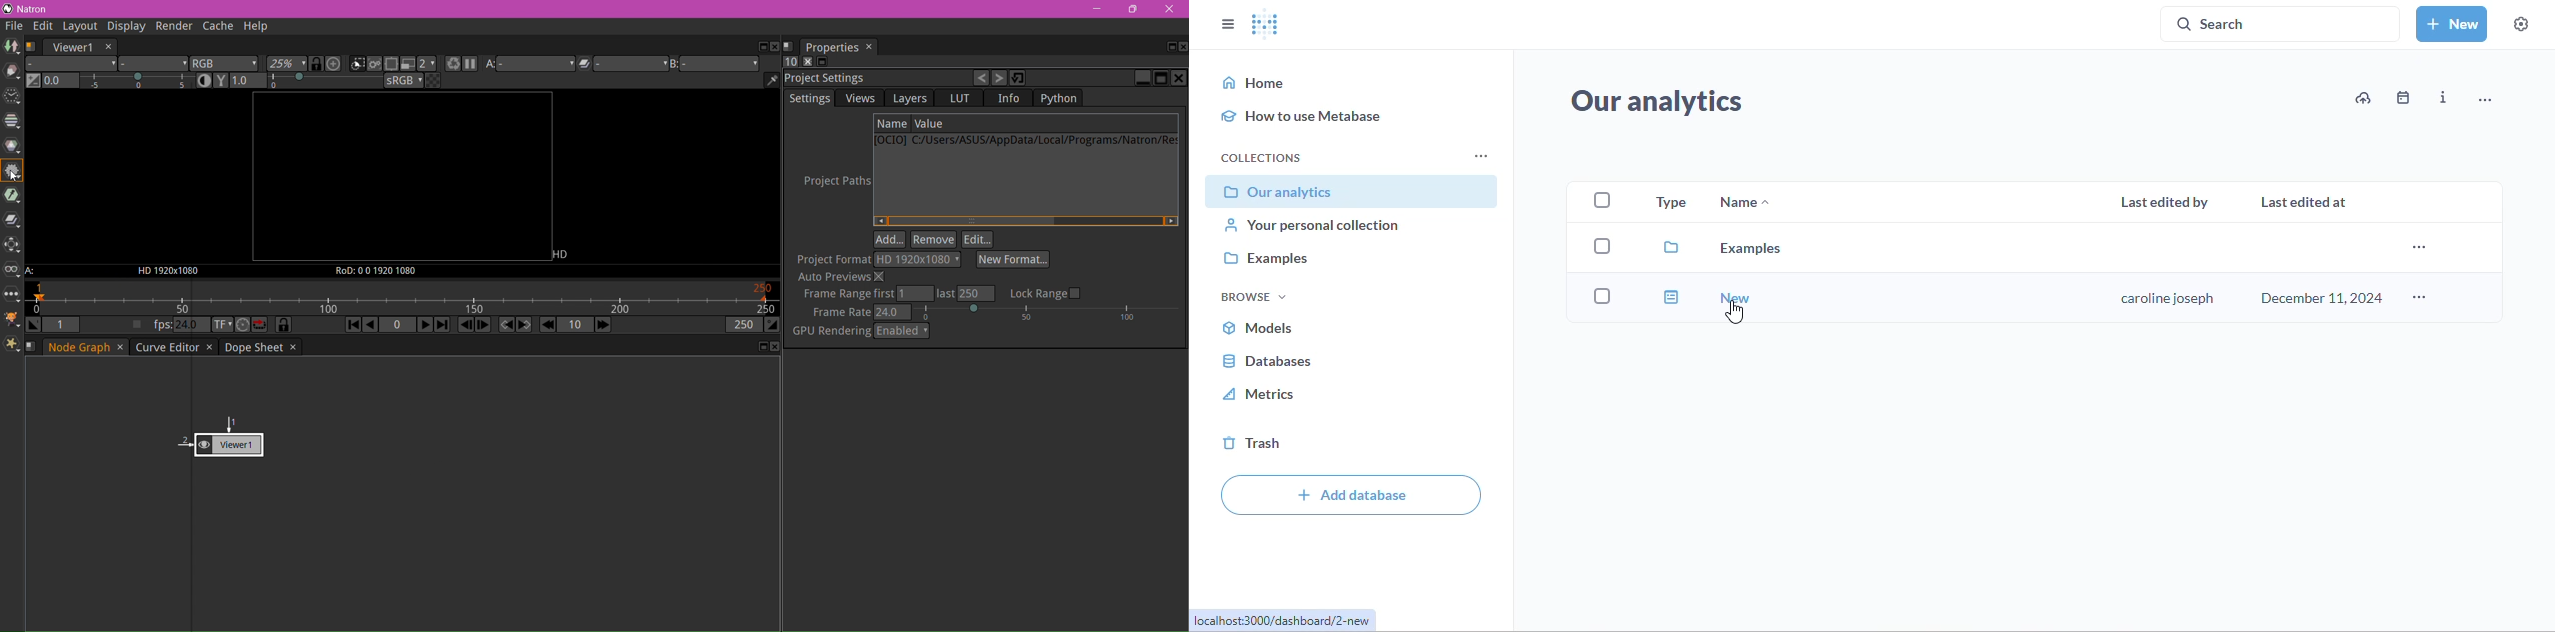  Describe the element at coordinates (1749, 249) in the screenshot. I see `examples` at that location.